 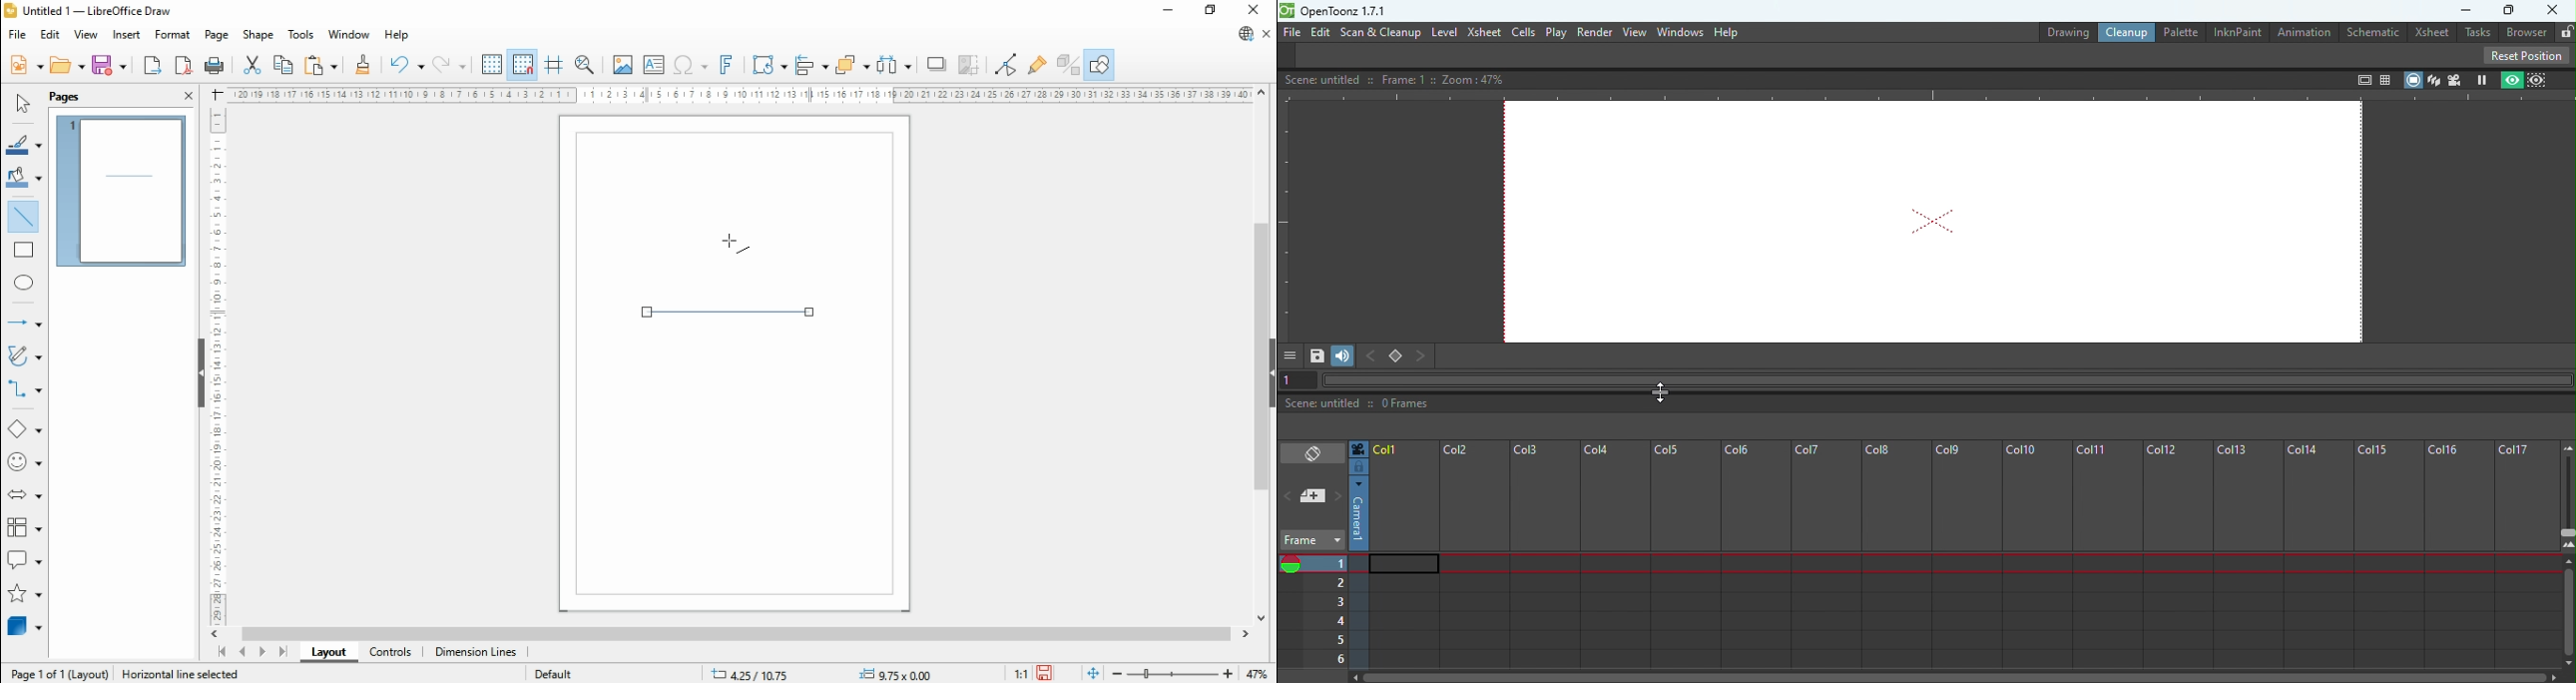 I want to click on rectangle, so click(x=24, y=250).